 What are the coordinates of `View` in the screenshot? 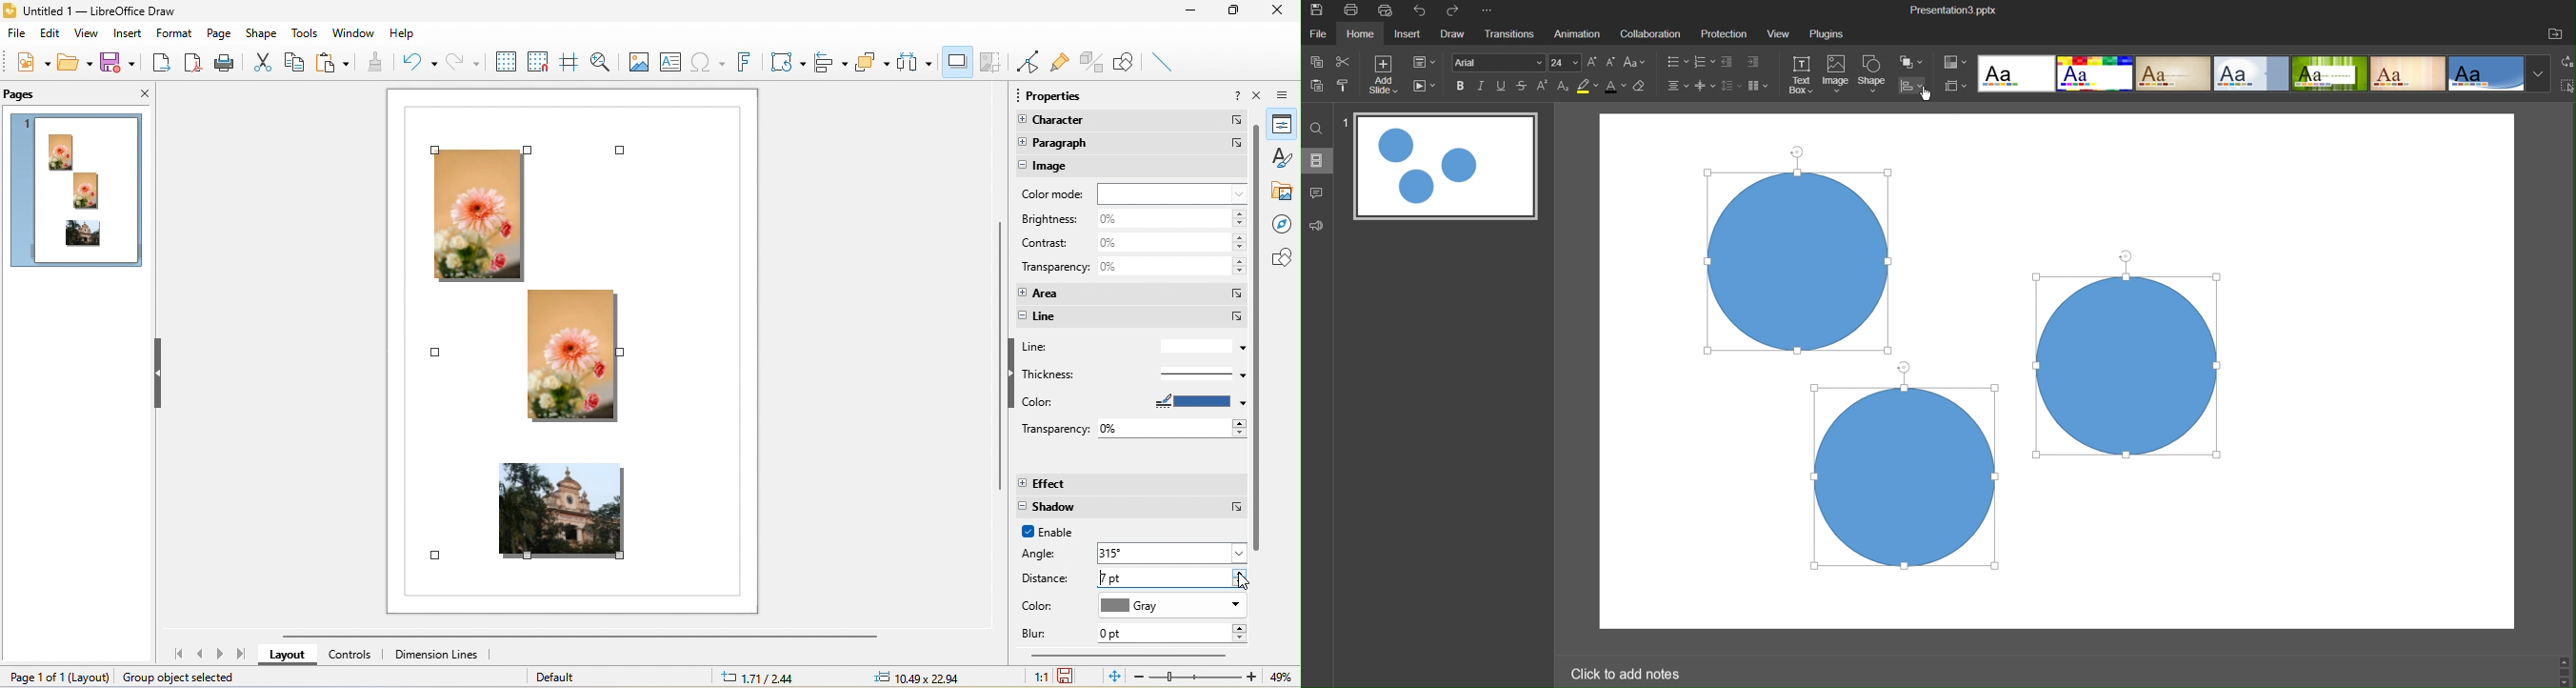 It's located at (1780, 34).